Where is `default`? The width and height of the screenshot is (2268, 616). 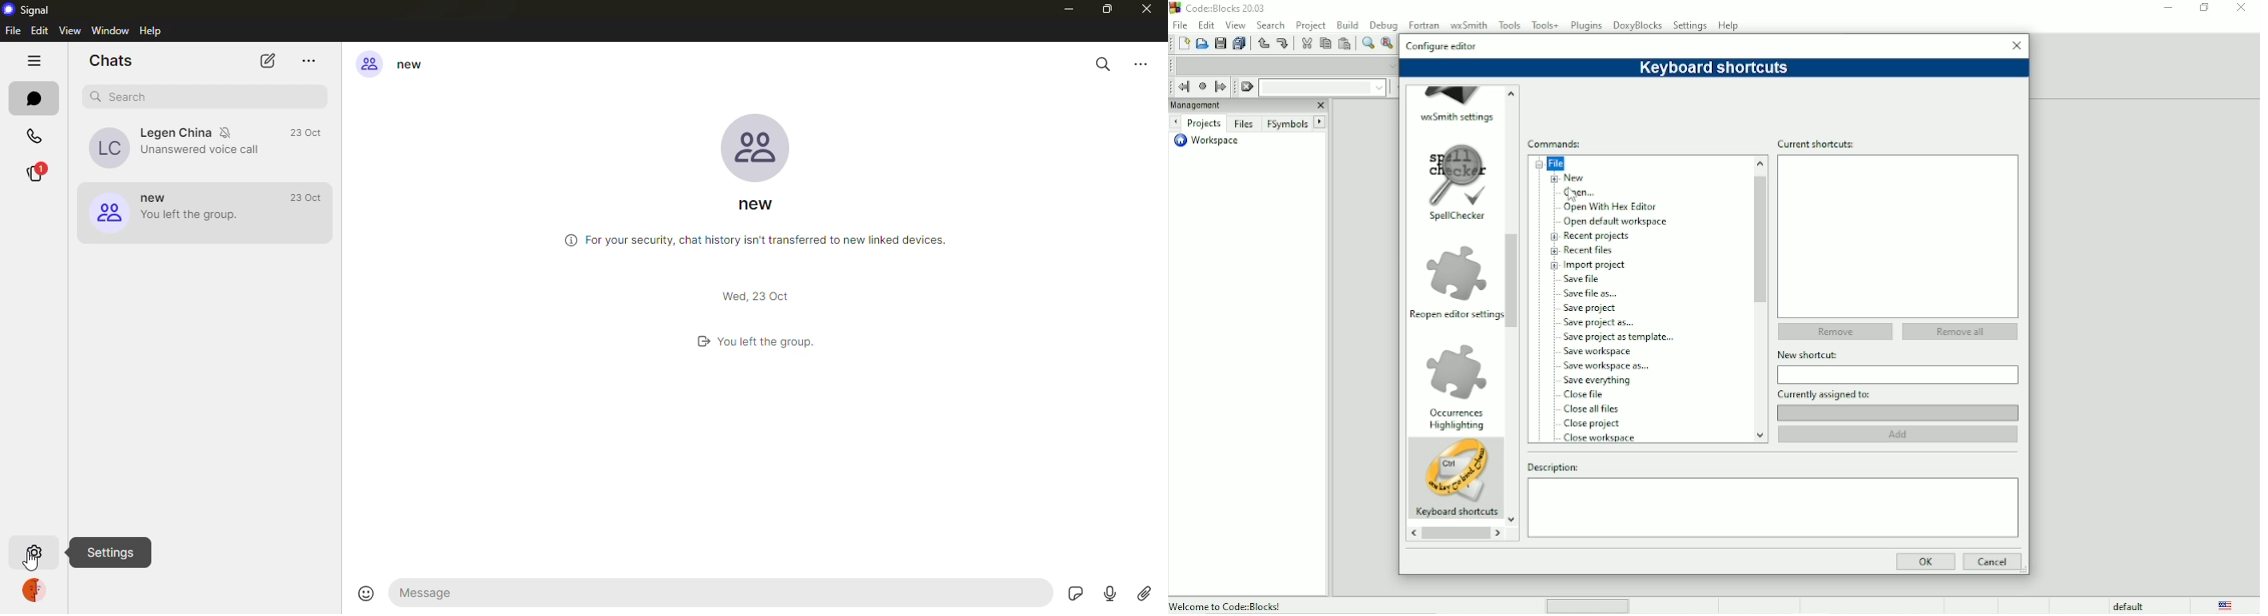 default is located at coordinates (2130, 606).